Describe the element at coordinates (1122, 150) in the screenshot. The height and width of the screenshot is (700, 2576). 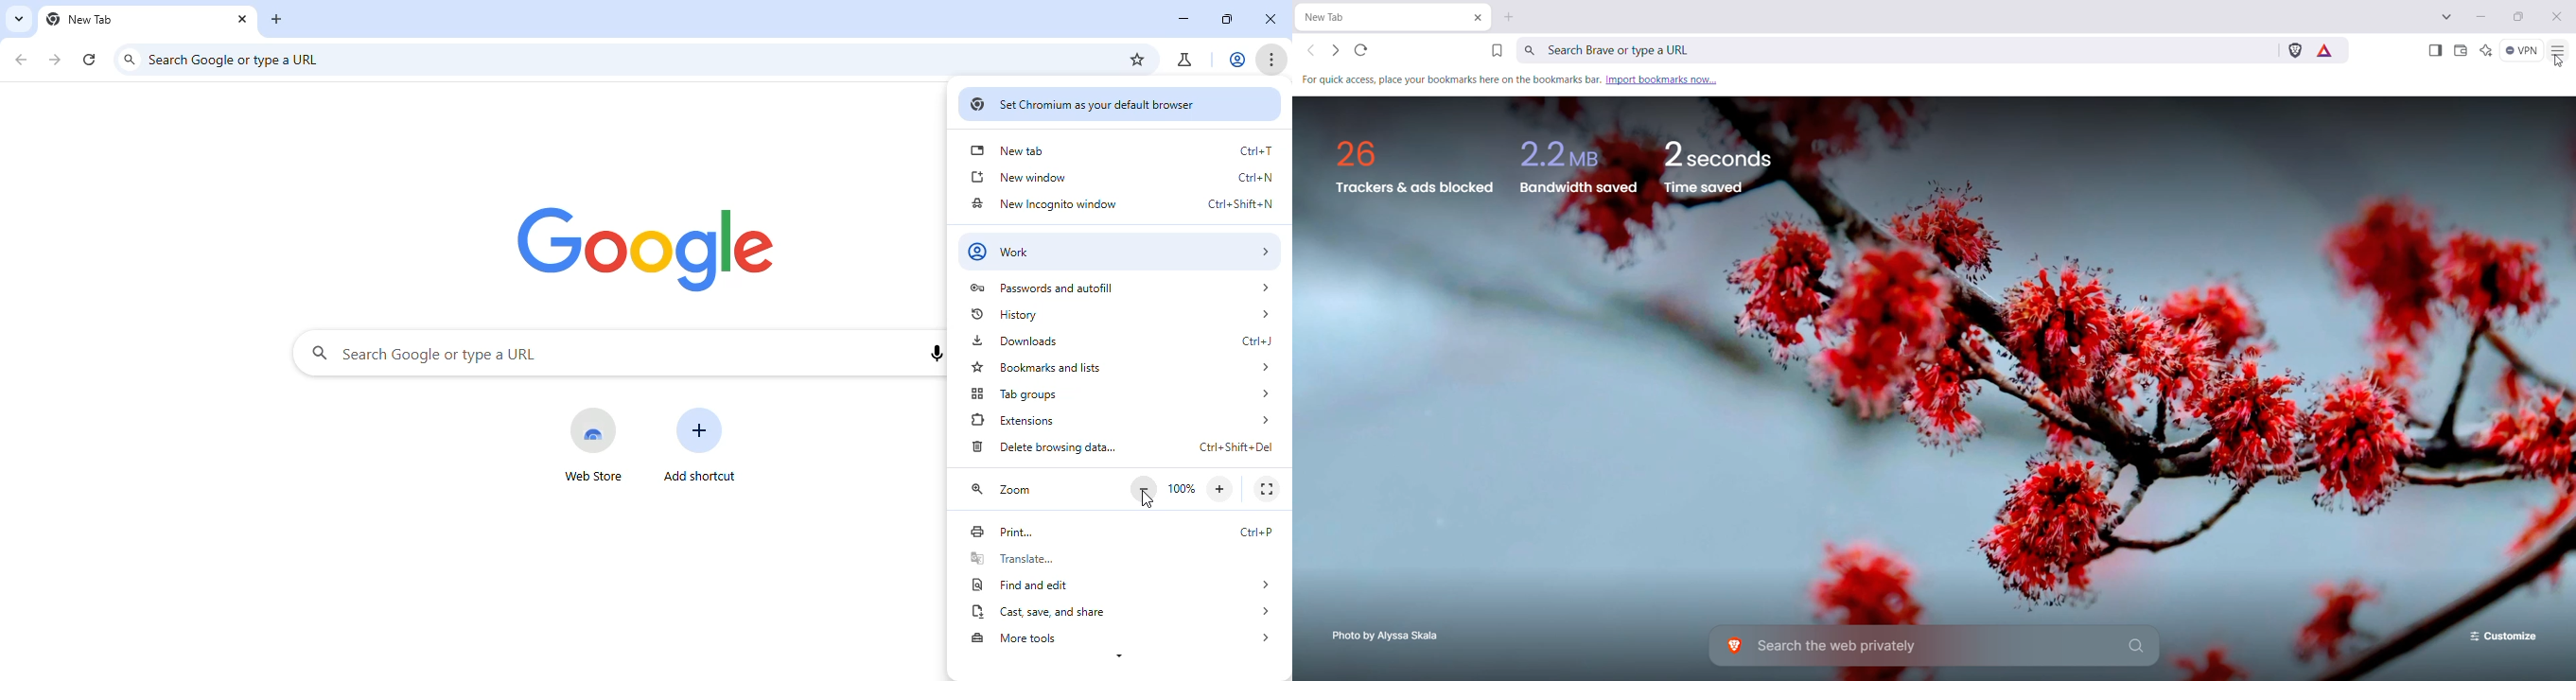
I see `new tab` at that location.